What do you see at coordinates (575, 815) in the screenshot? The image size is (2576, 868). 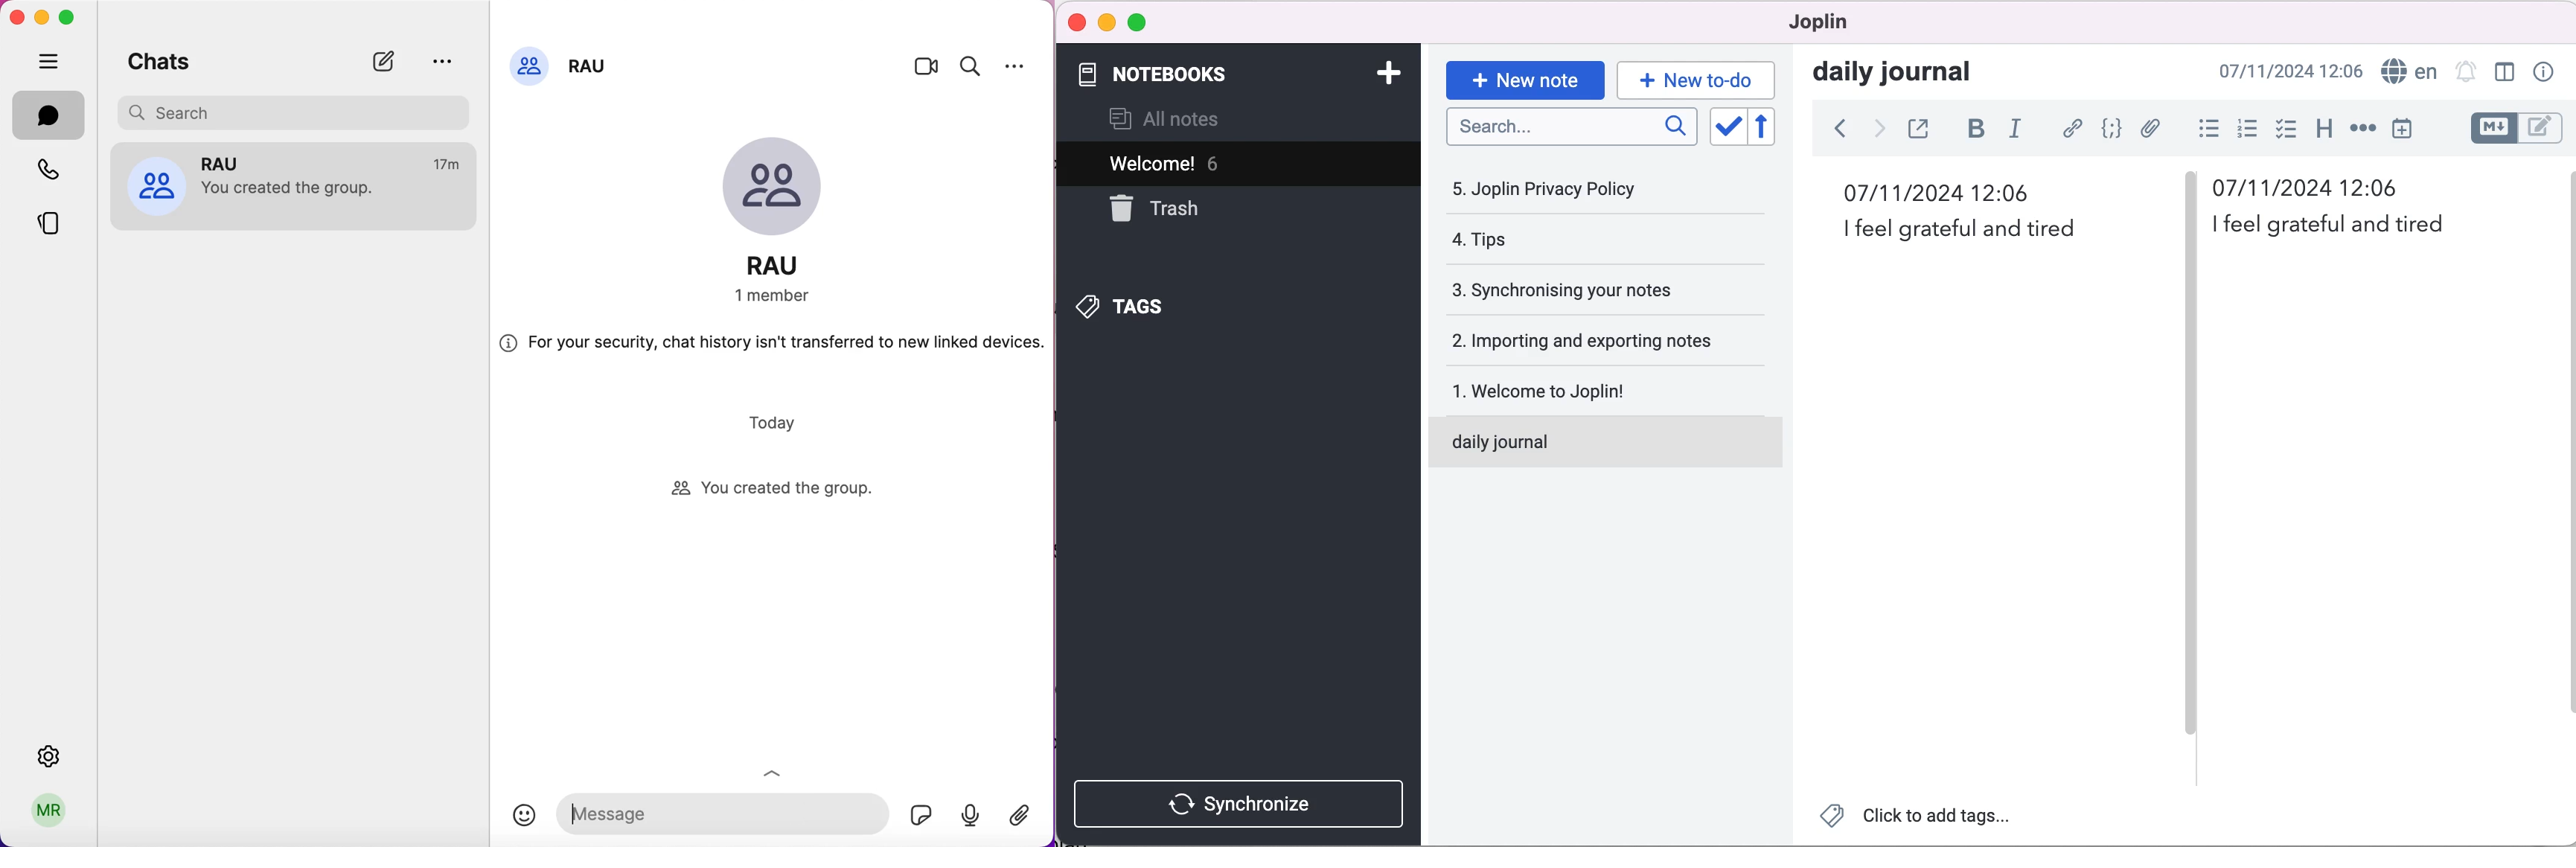 I see `text cursor` at bounding box center [575, 815].